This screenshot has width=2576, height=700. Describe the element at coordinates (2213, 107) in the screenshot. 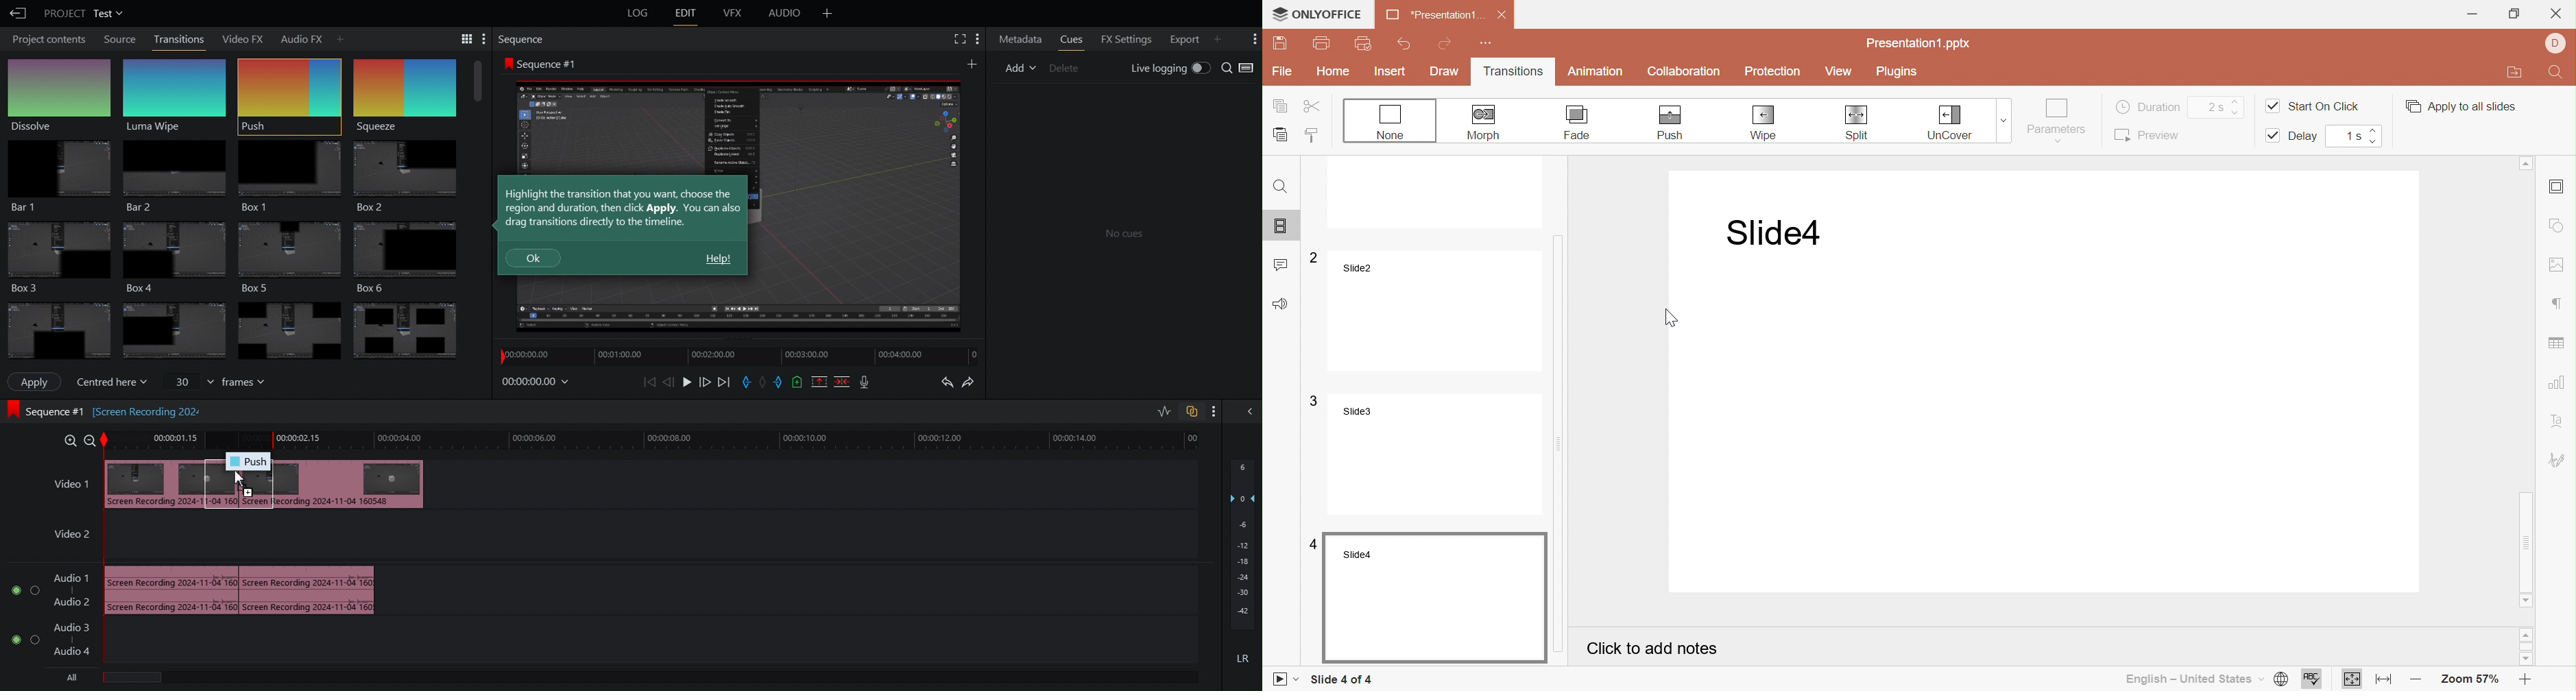

I see `2s` at that location.